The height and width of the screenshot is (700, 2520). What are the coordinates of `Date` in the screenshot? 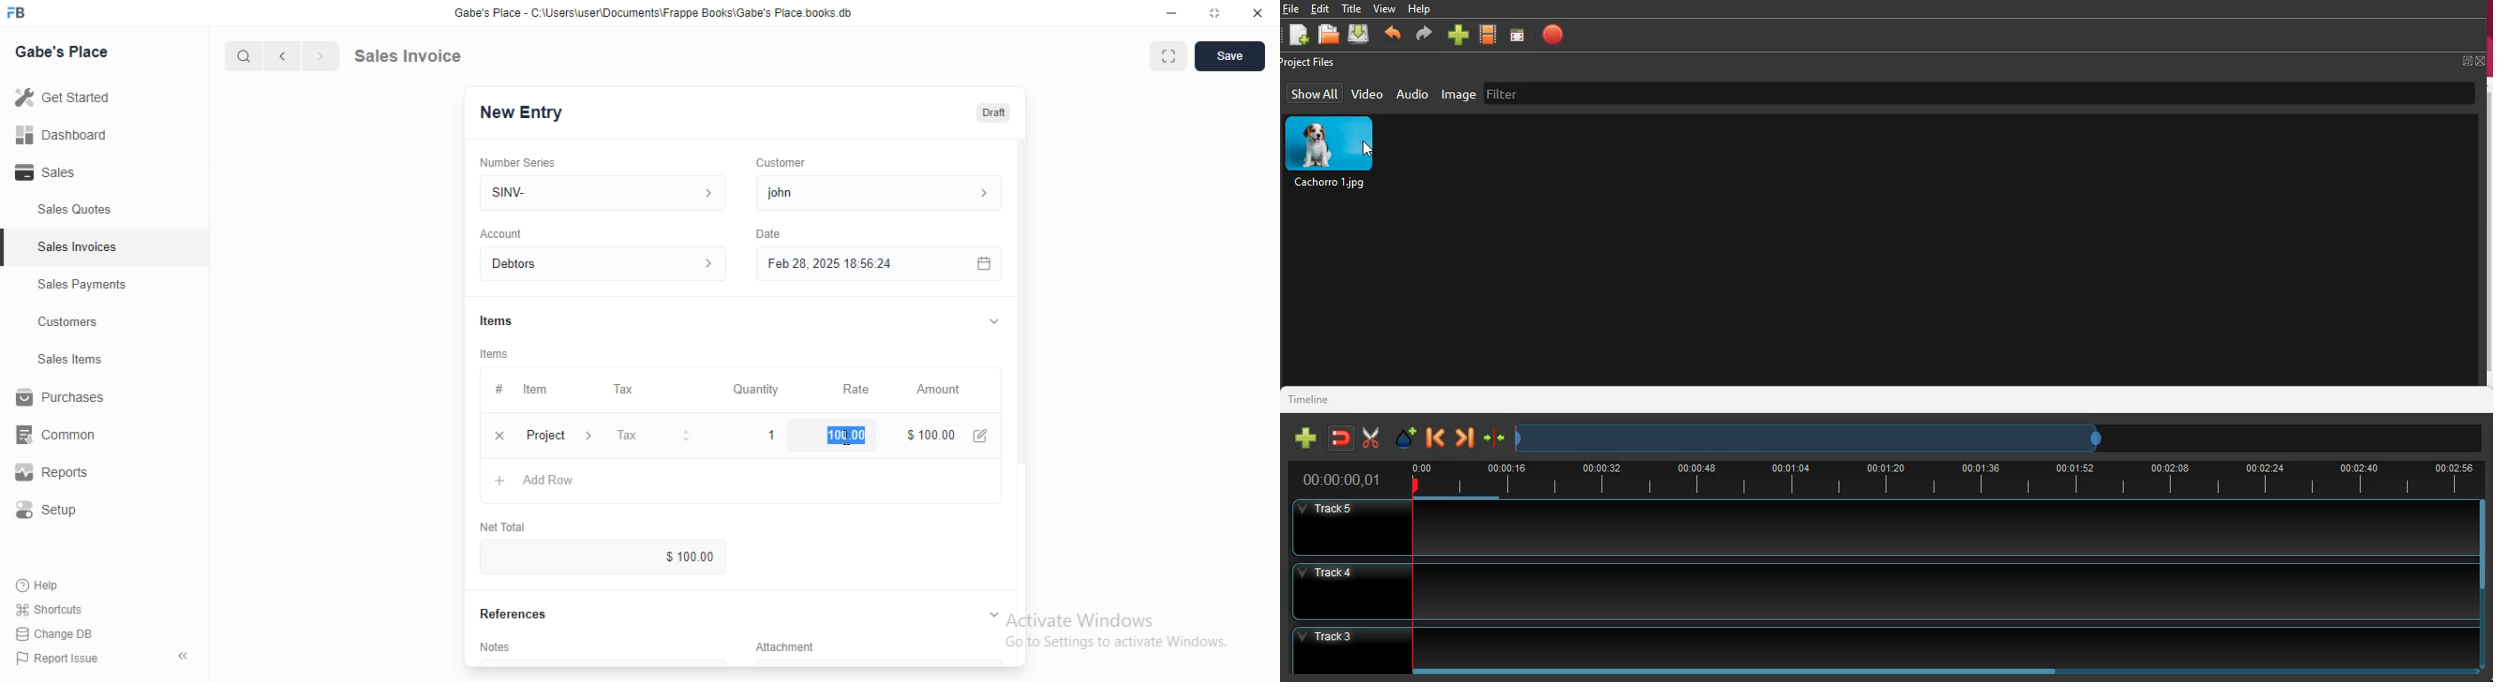 It's located at (768, 232).